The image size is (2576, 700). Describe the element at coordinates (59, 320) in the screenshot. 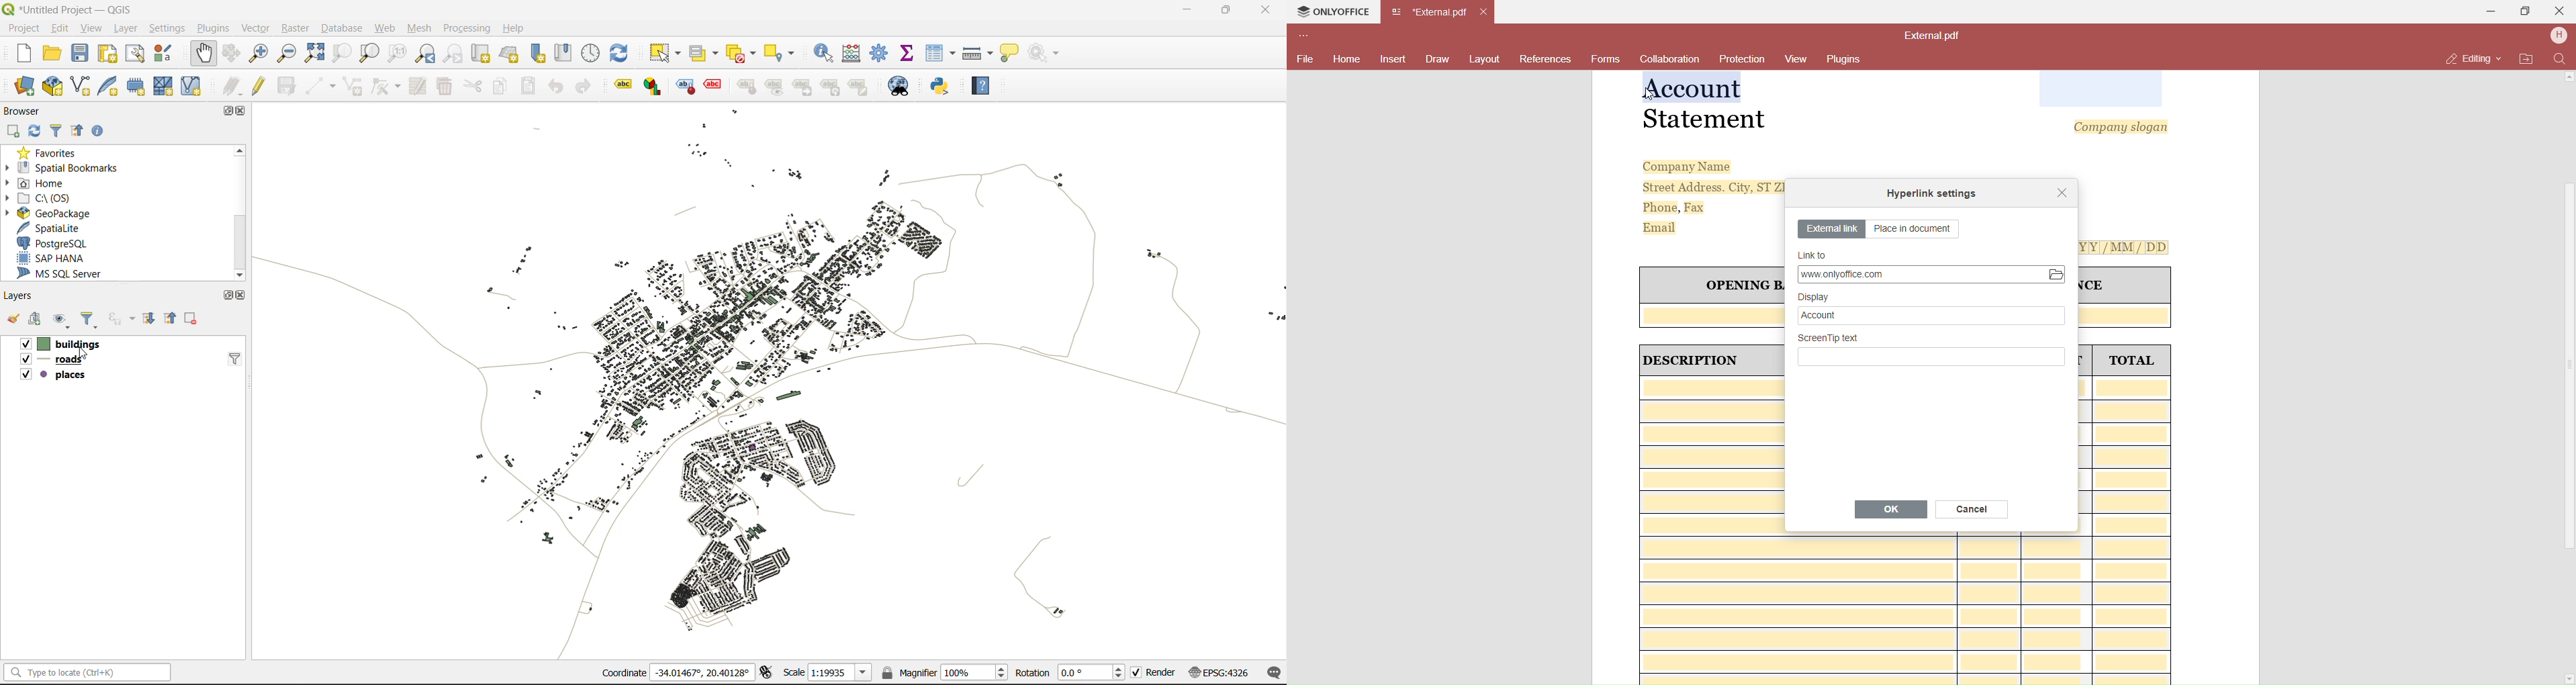

I see `manage map` at that location.